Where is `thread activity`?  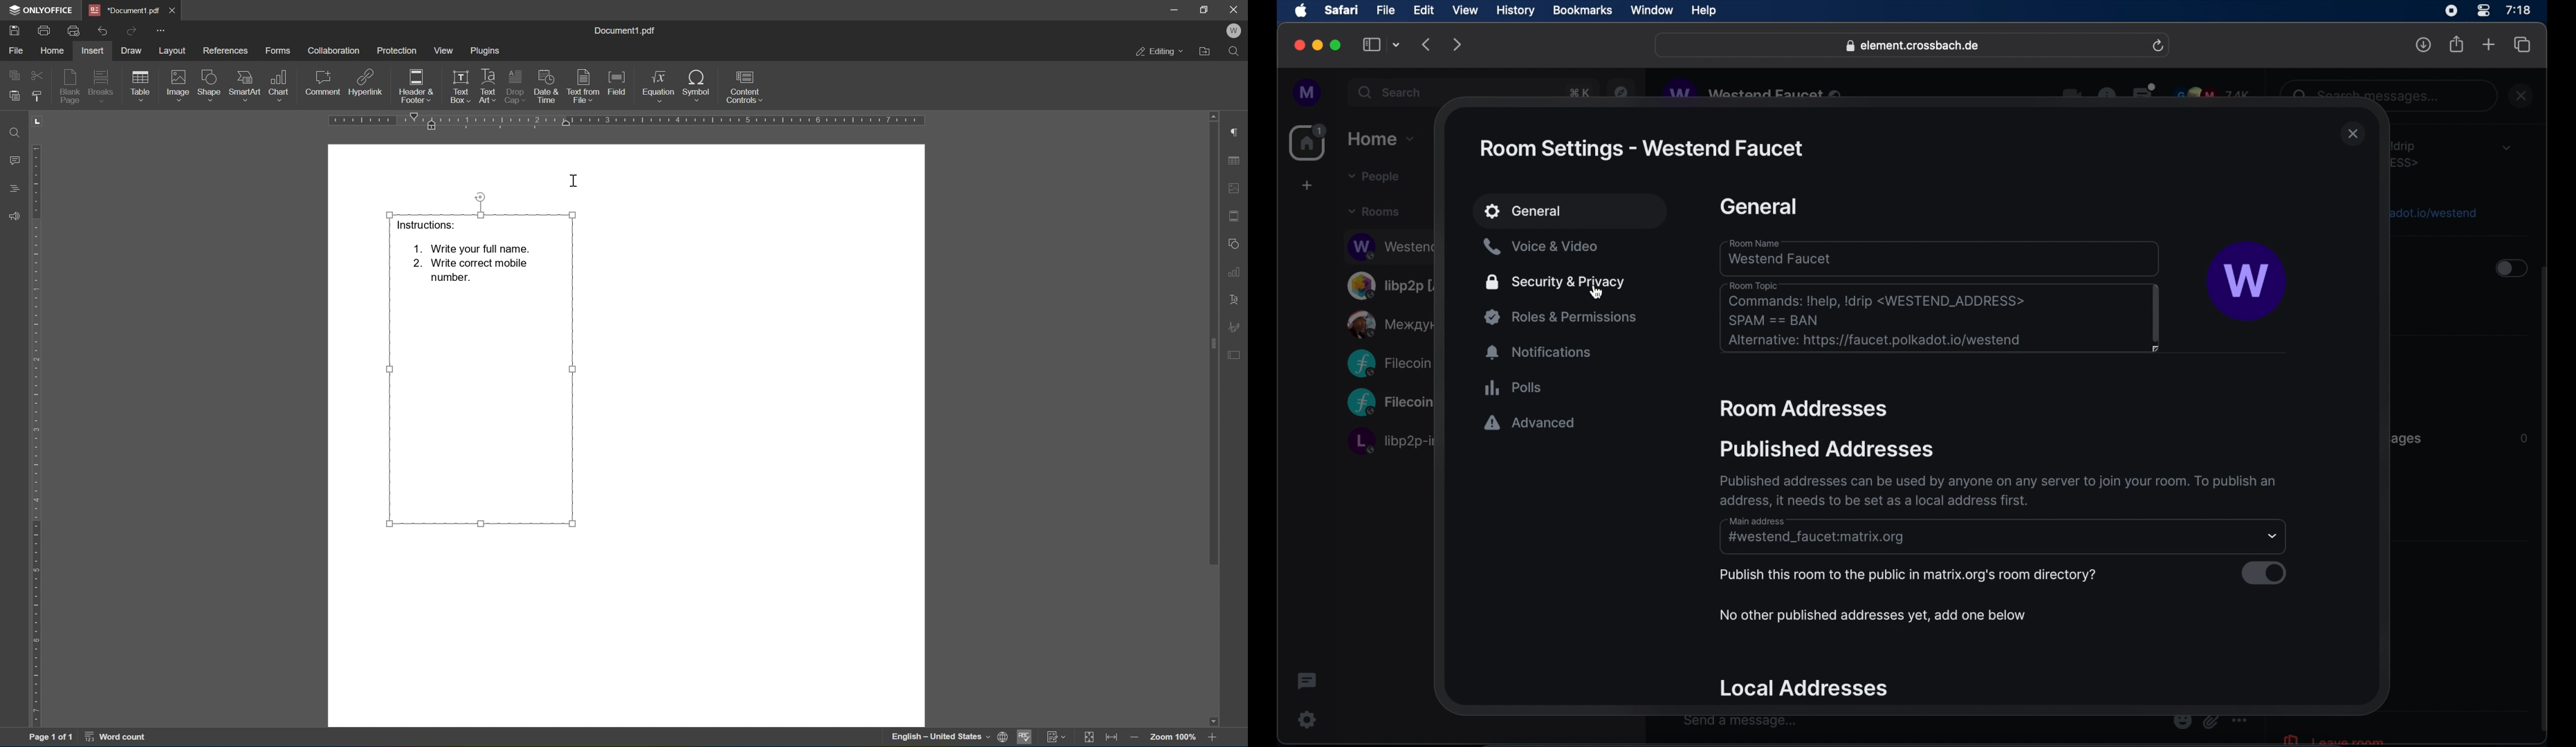
thread activity is located at coordinates (1308, 681).